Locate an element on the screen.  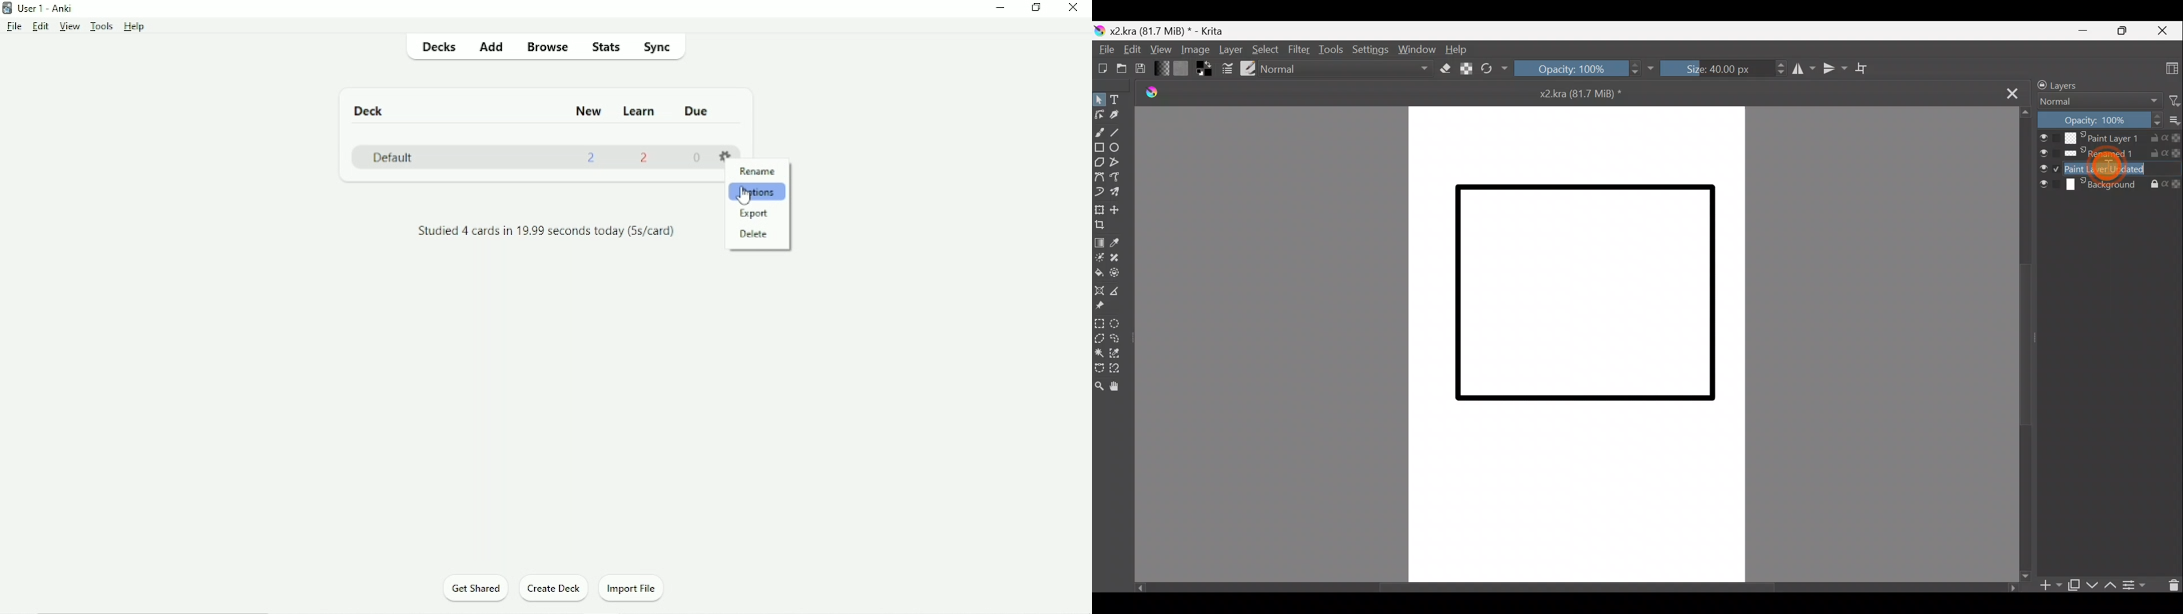
Select is located at coordinates (1265, 51).